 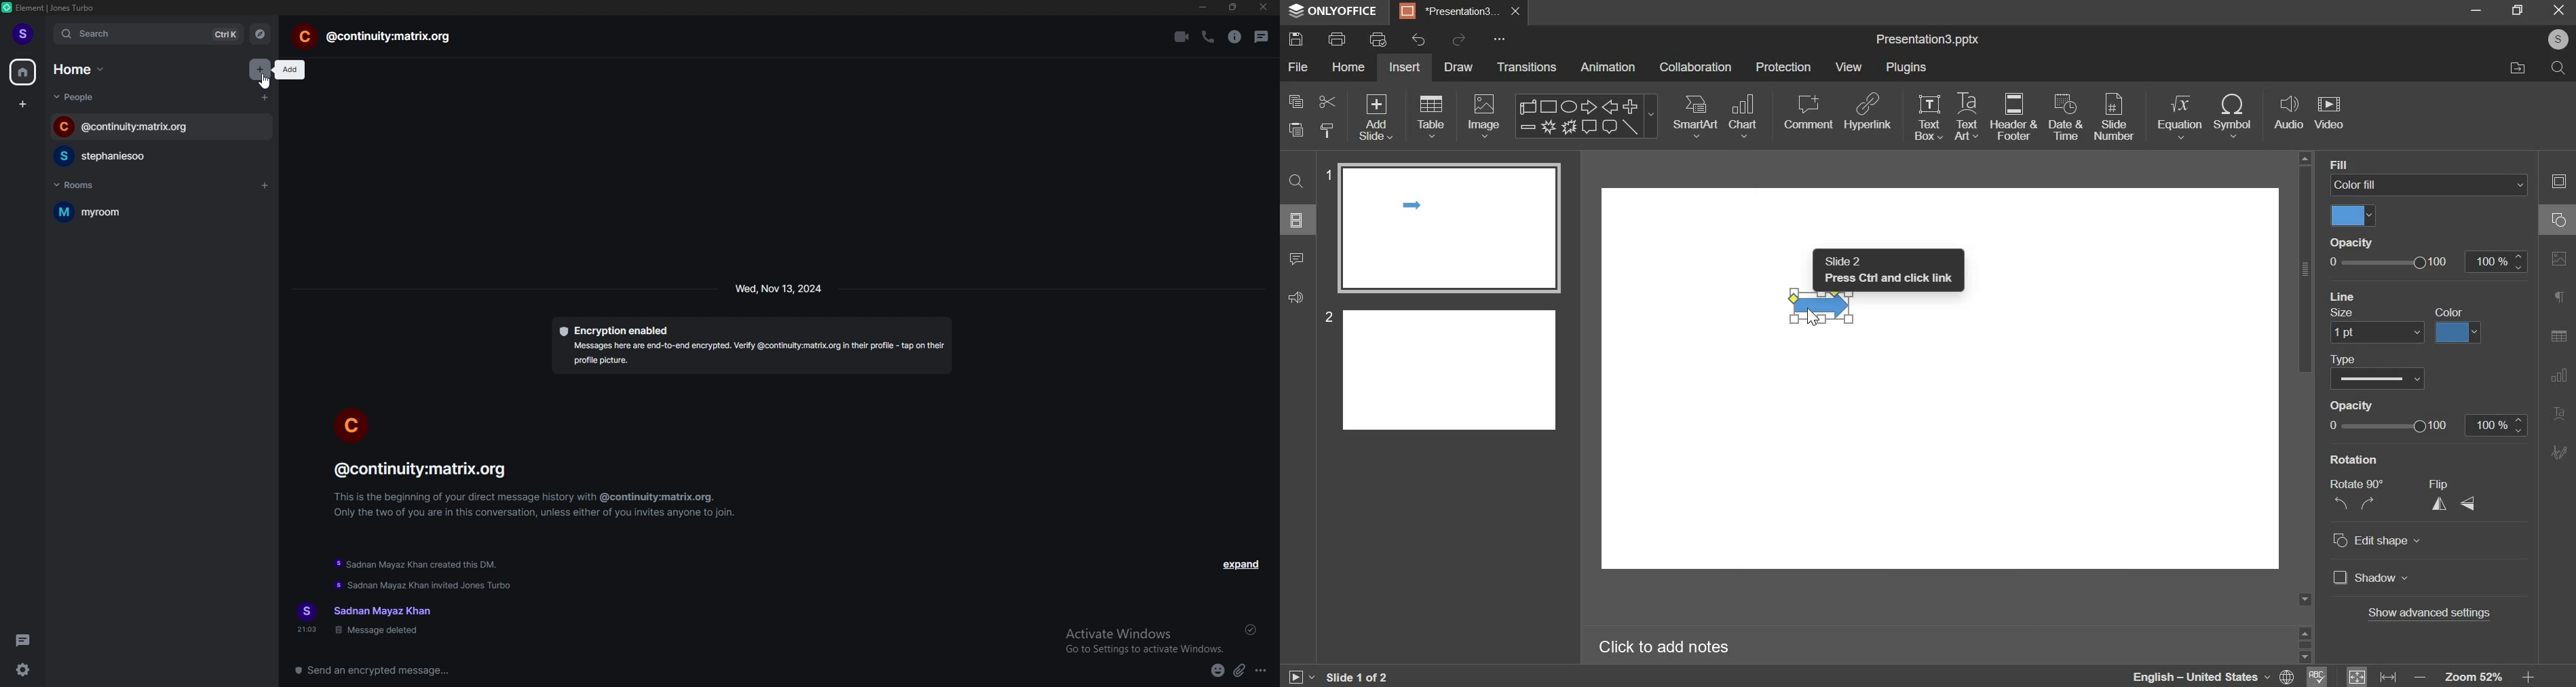 I want to click on add slide, so click(x=1376, y=117).